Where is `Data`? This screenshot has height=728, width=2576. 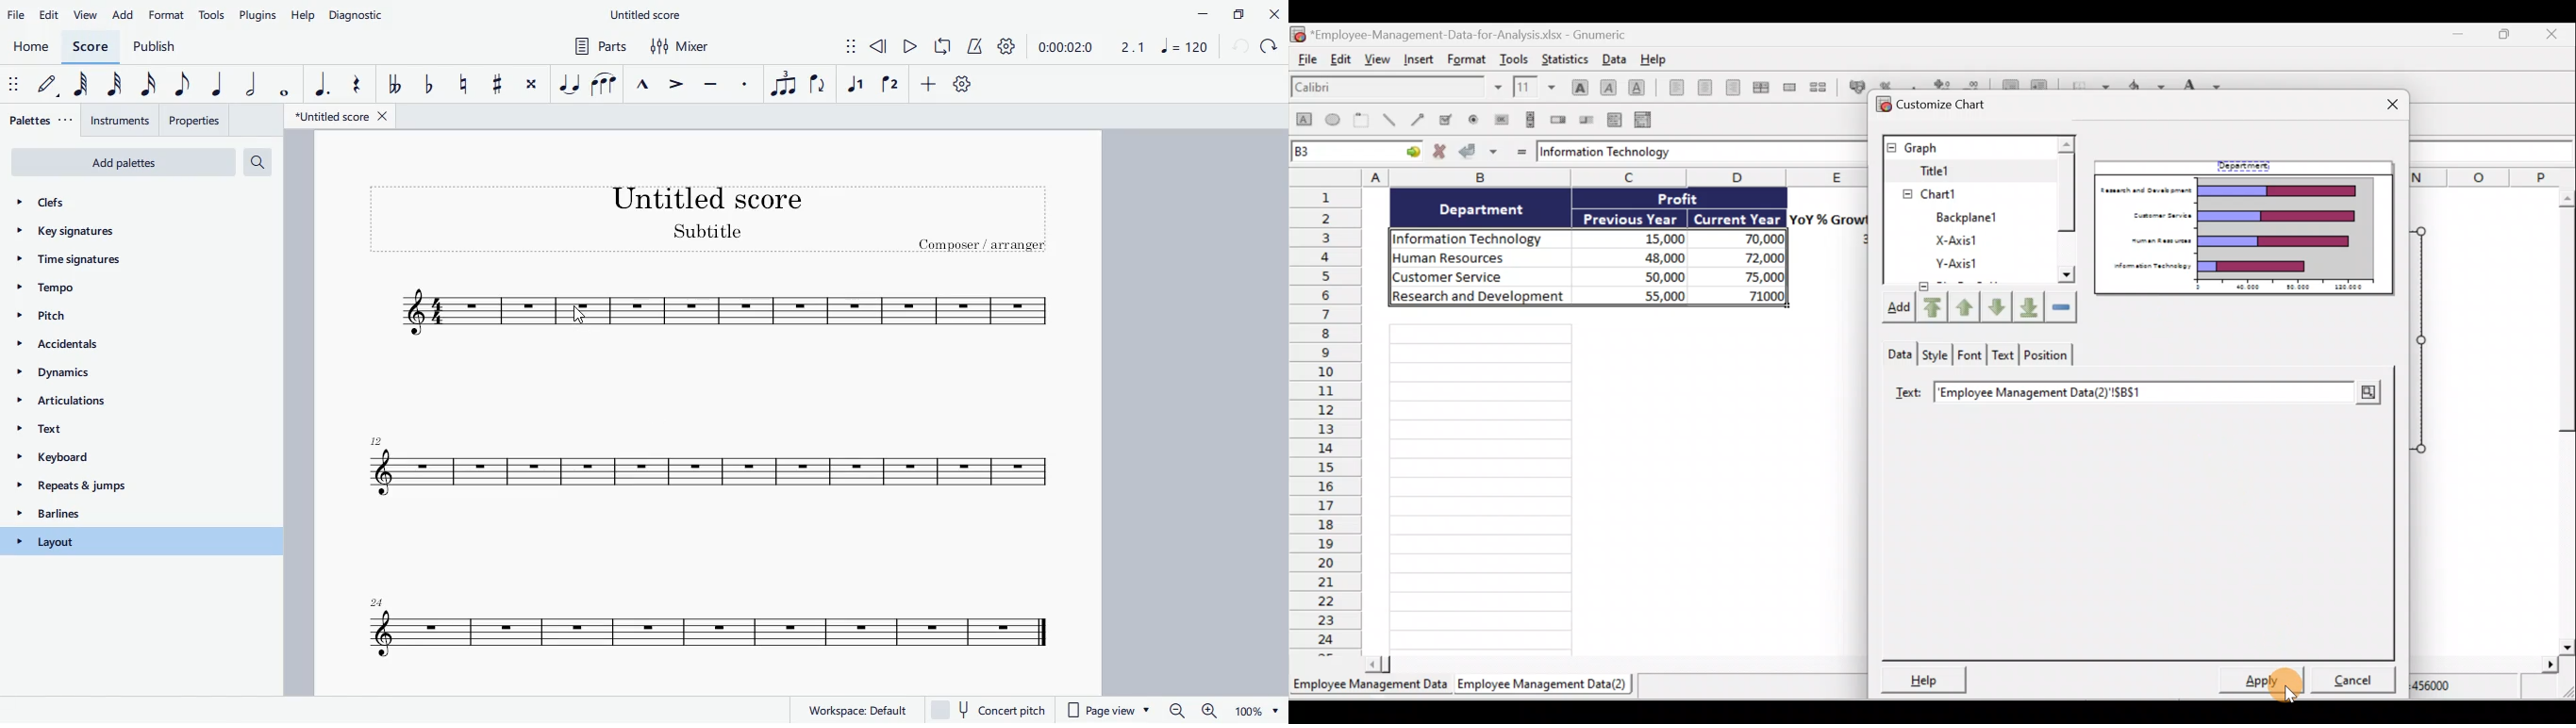
Data is located at coordinates (1622, 251).